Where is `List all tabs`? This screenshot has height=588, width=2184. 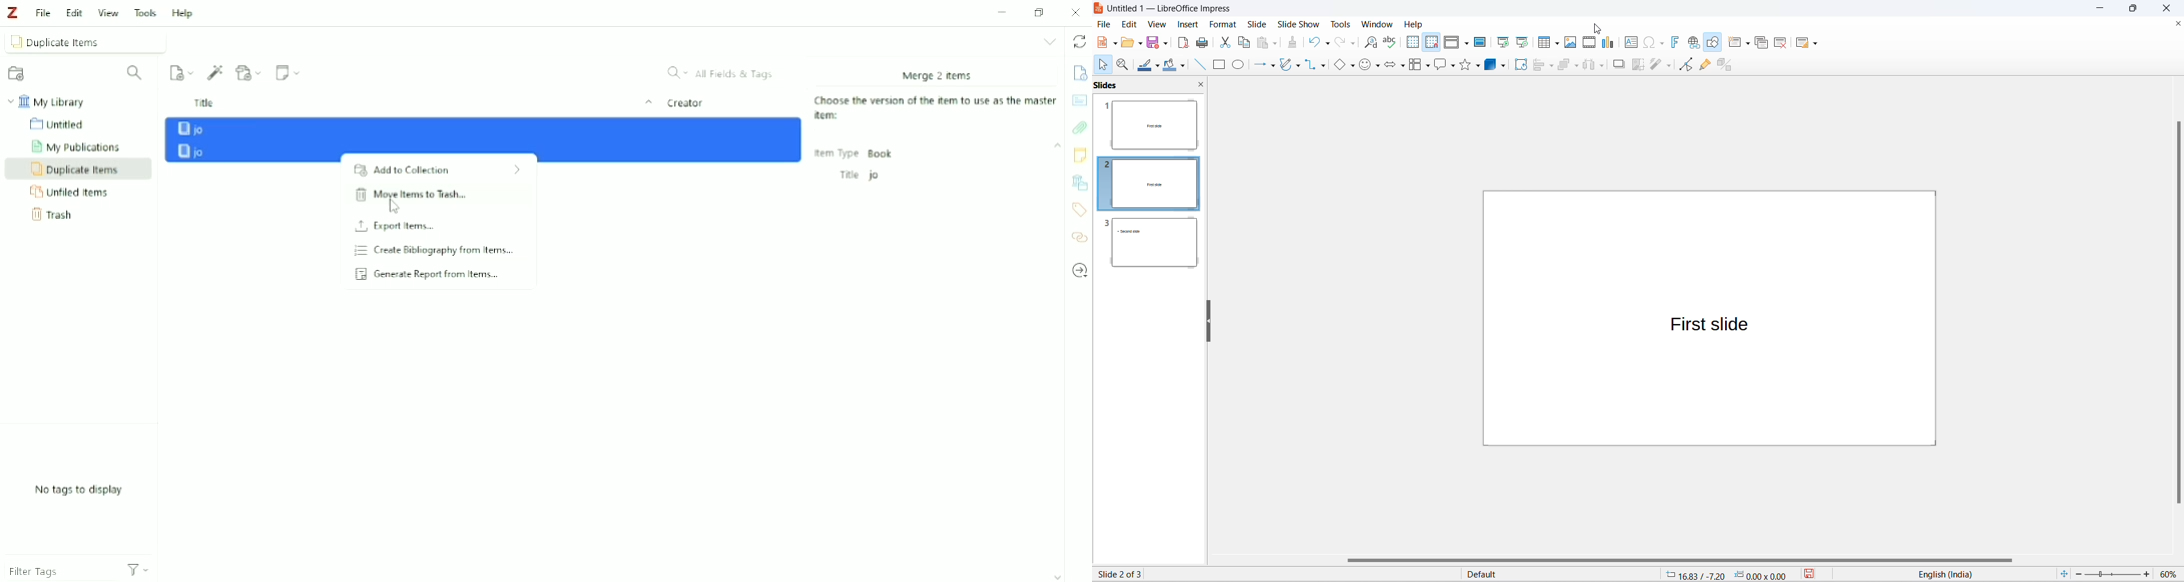 List all tabs is located at coordinates (1050, 42).